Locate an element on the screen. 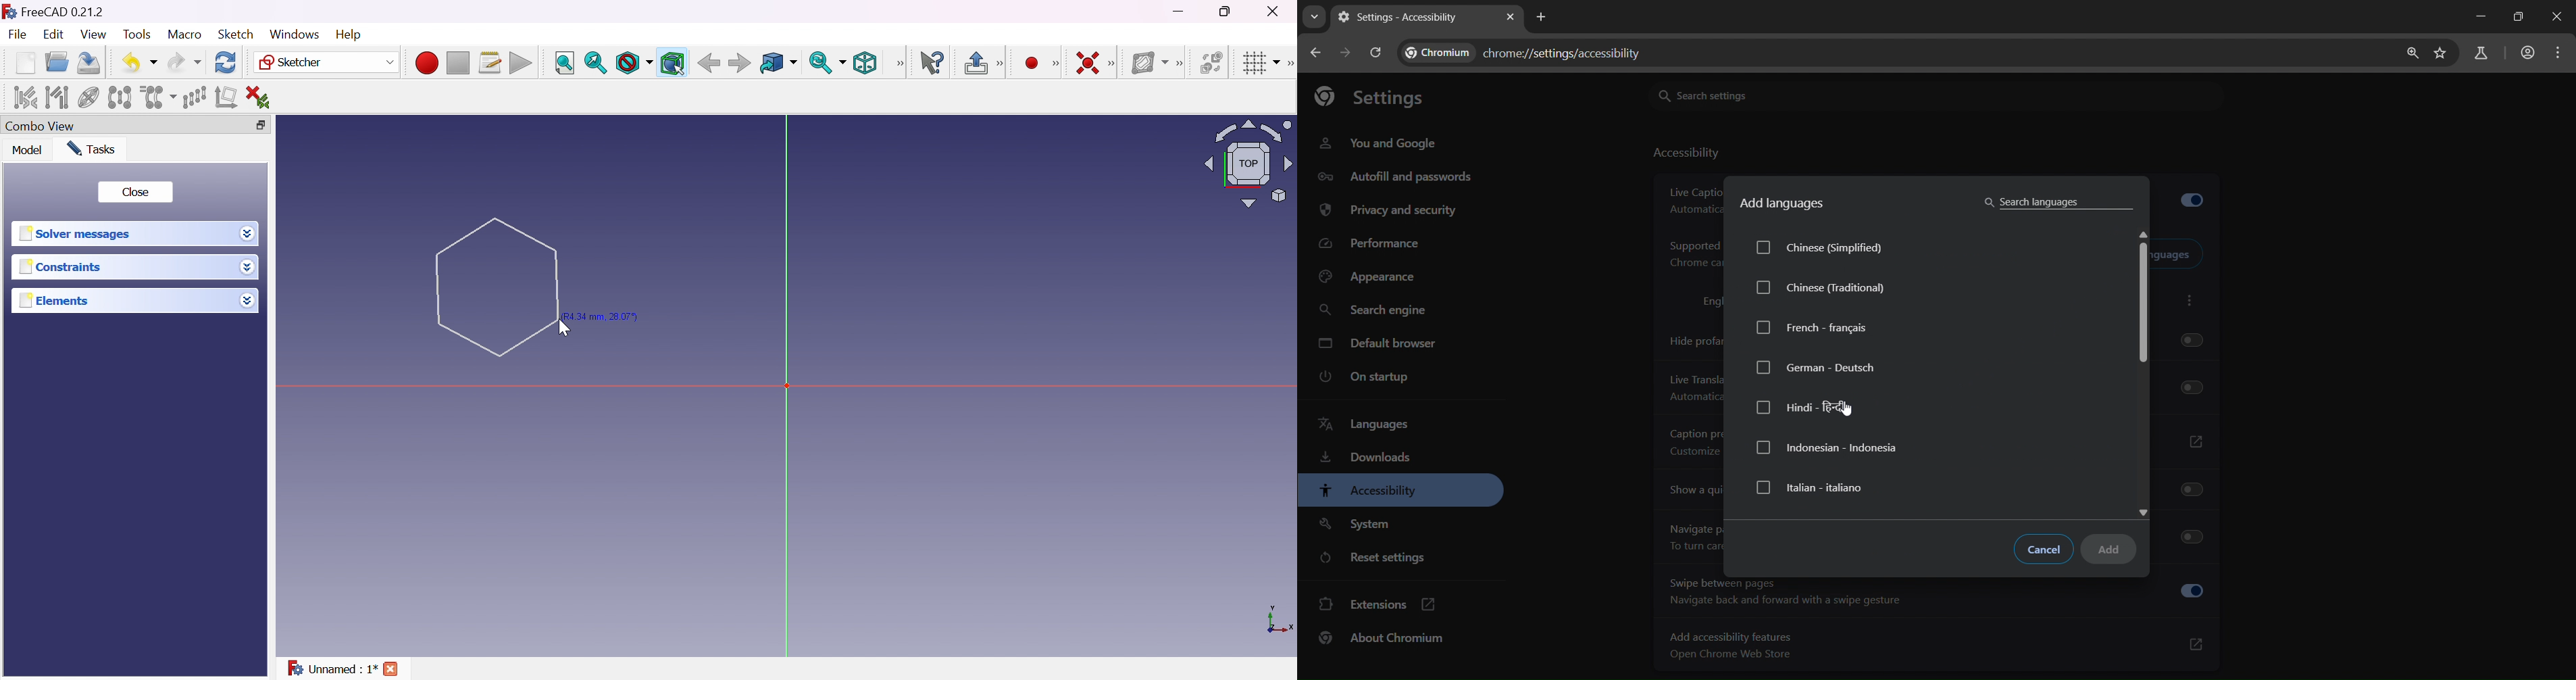 This screenshot has width=2576, height=700. on startup is located at coordinates (1362, 378).